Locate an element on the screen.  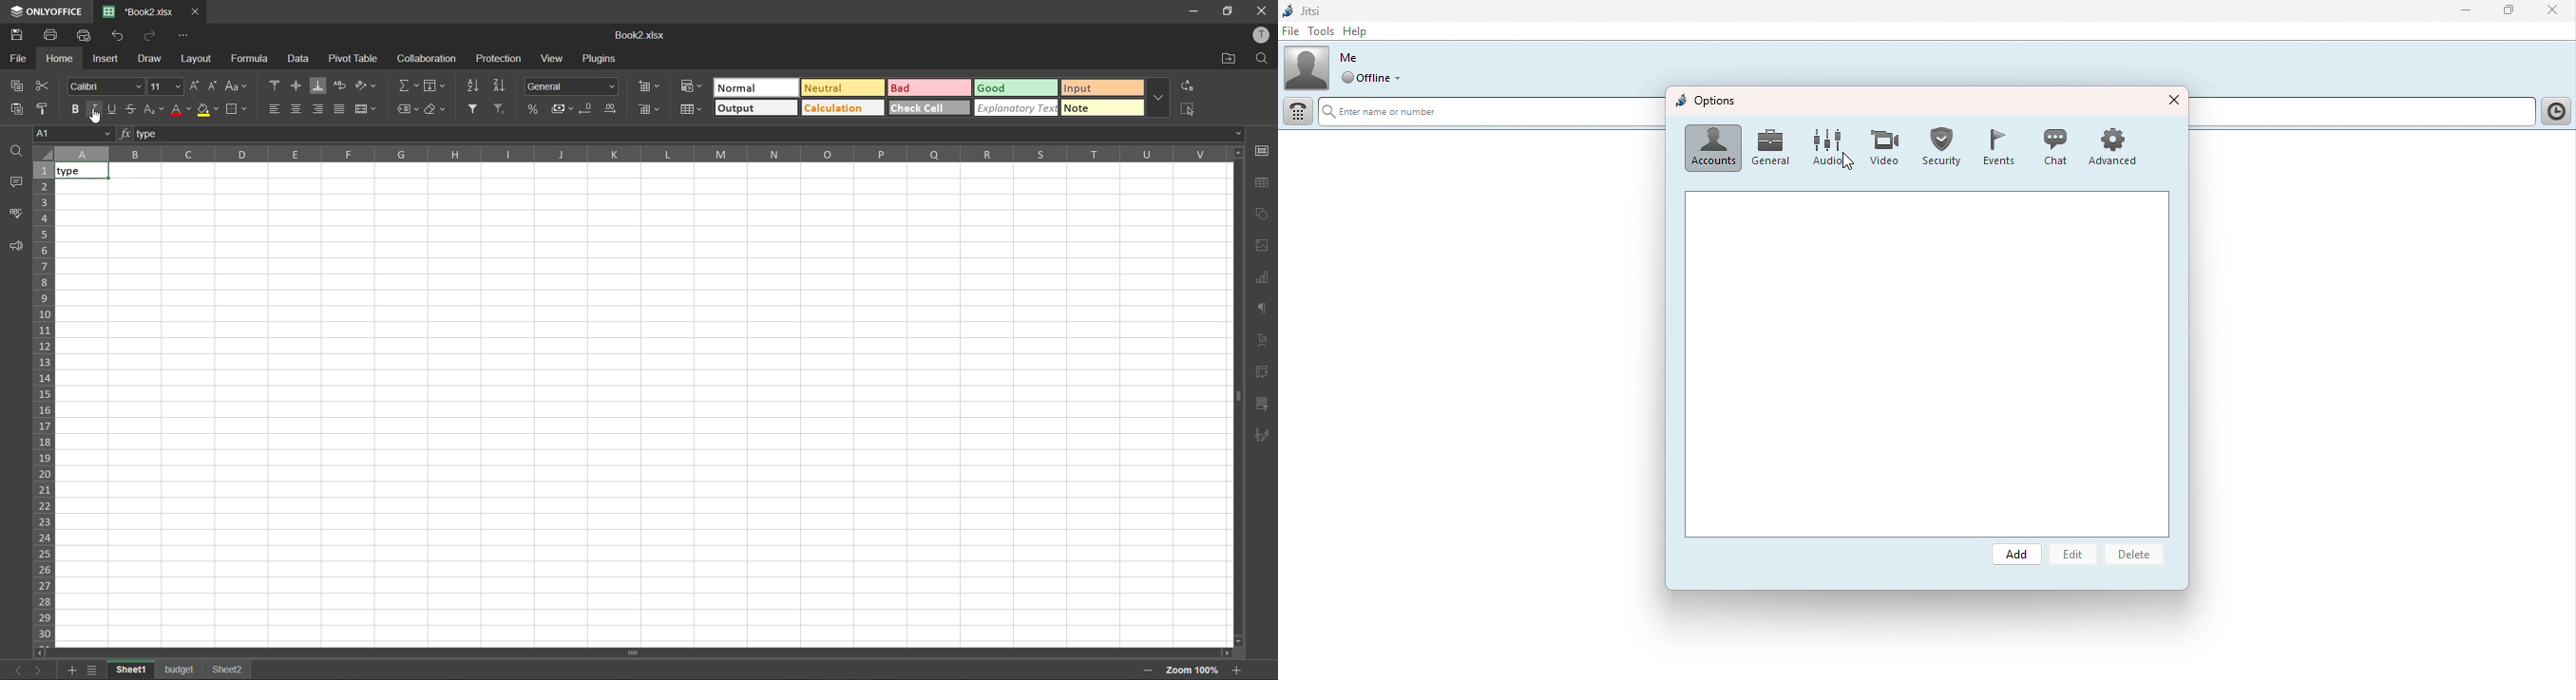
named ranges is located at coordinates (408, 110).